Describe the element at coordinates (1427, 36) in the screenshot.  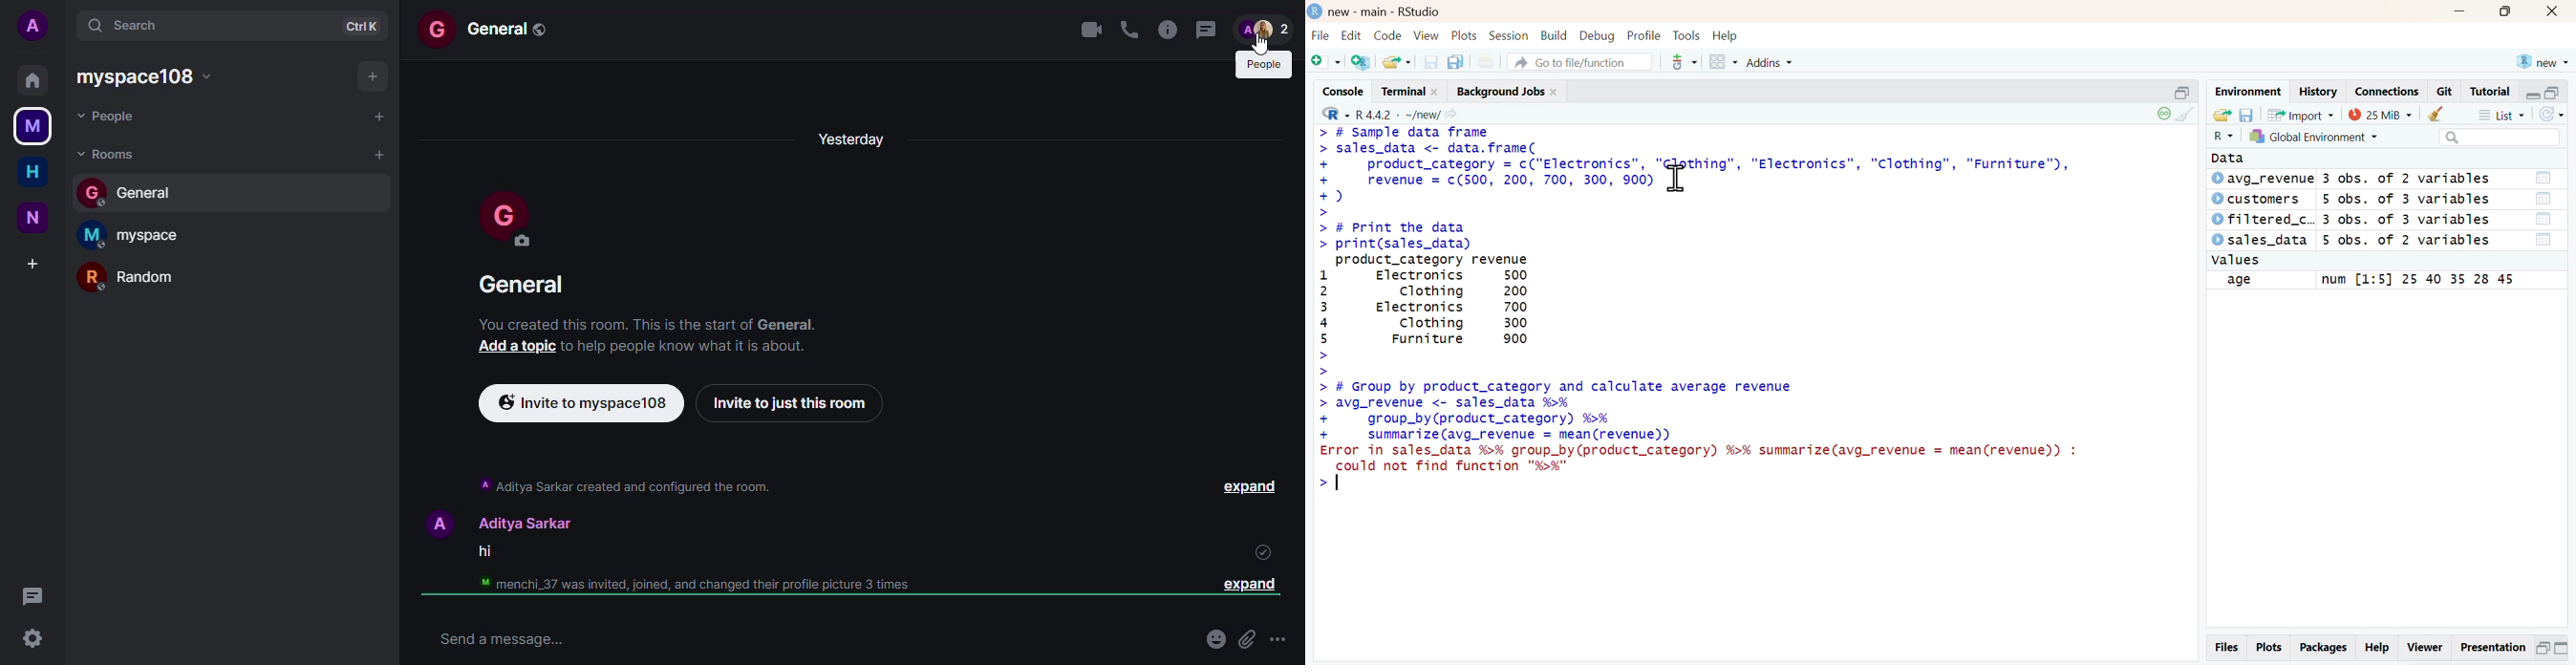
I see `View` at that location.